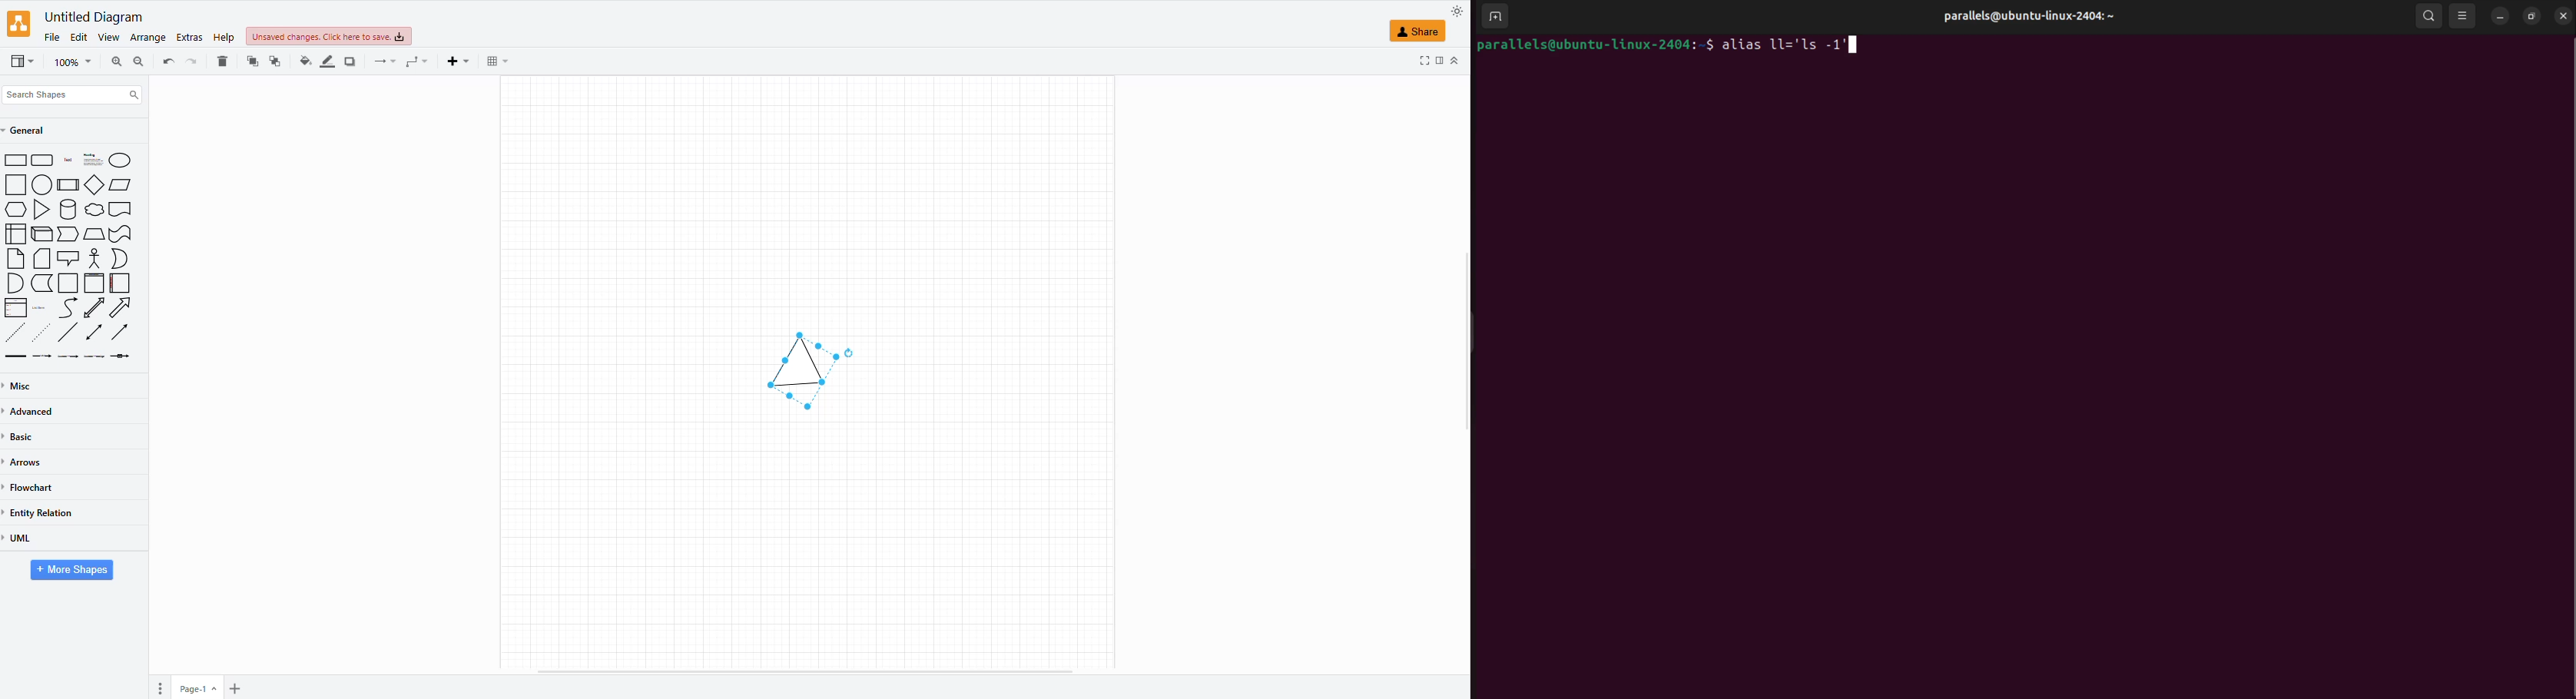 This screenshot has height=700, width=2576. What do you see at coordinates (380, 62) in the screenshot?
I see `connectors` at bounding box center [380, 62].